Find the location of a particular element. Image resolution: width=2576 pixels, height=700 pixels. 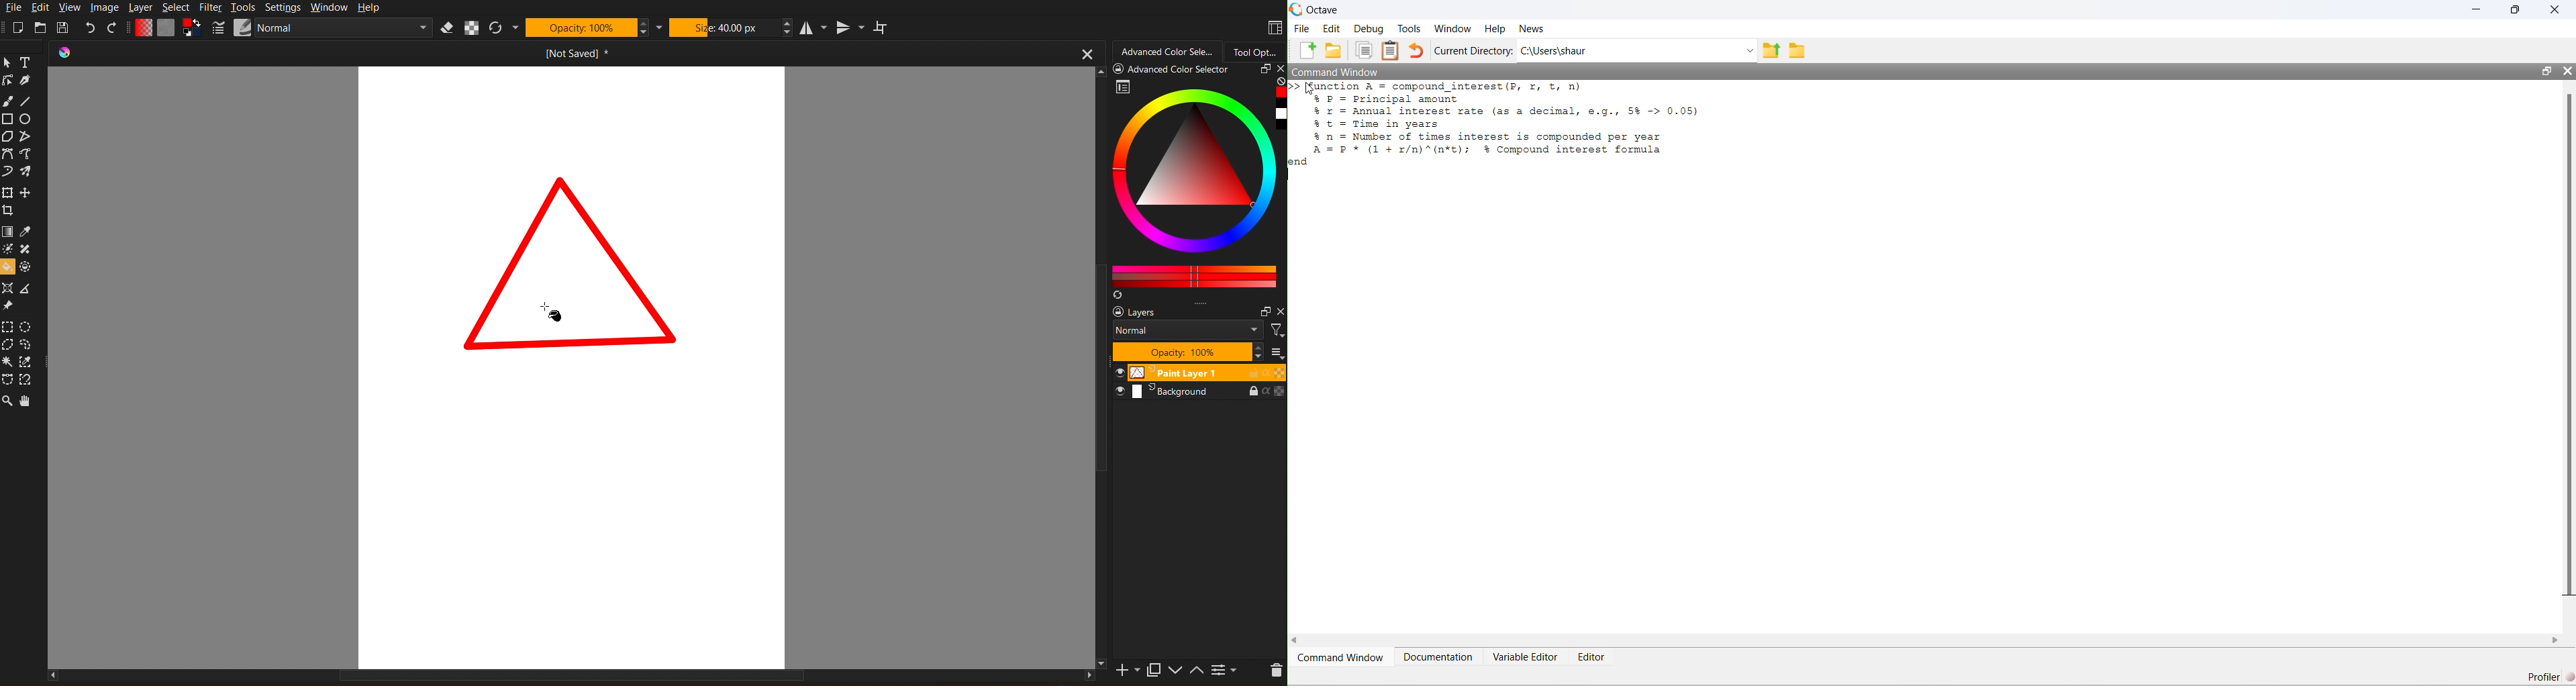

Cursor is located at coordinates (549, 307).